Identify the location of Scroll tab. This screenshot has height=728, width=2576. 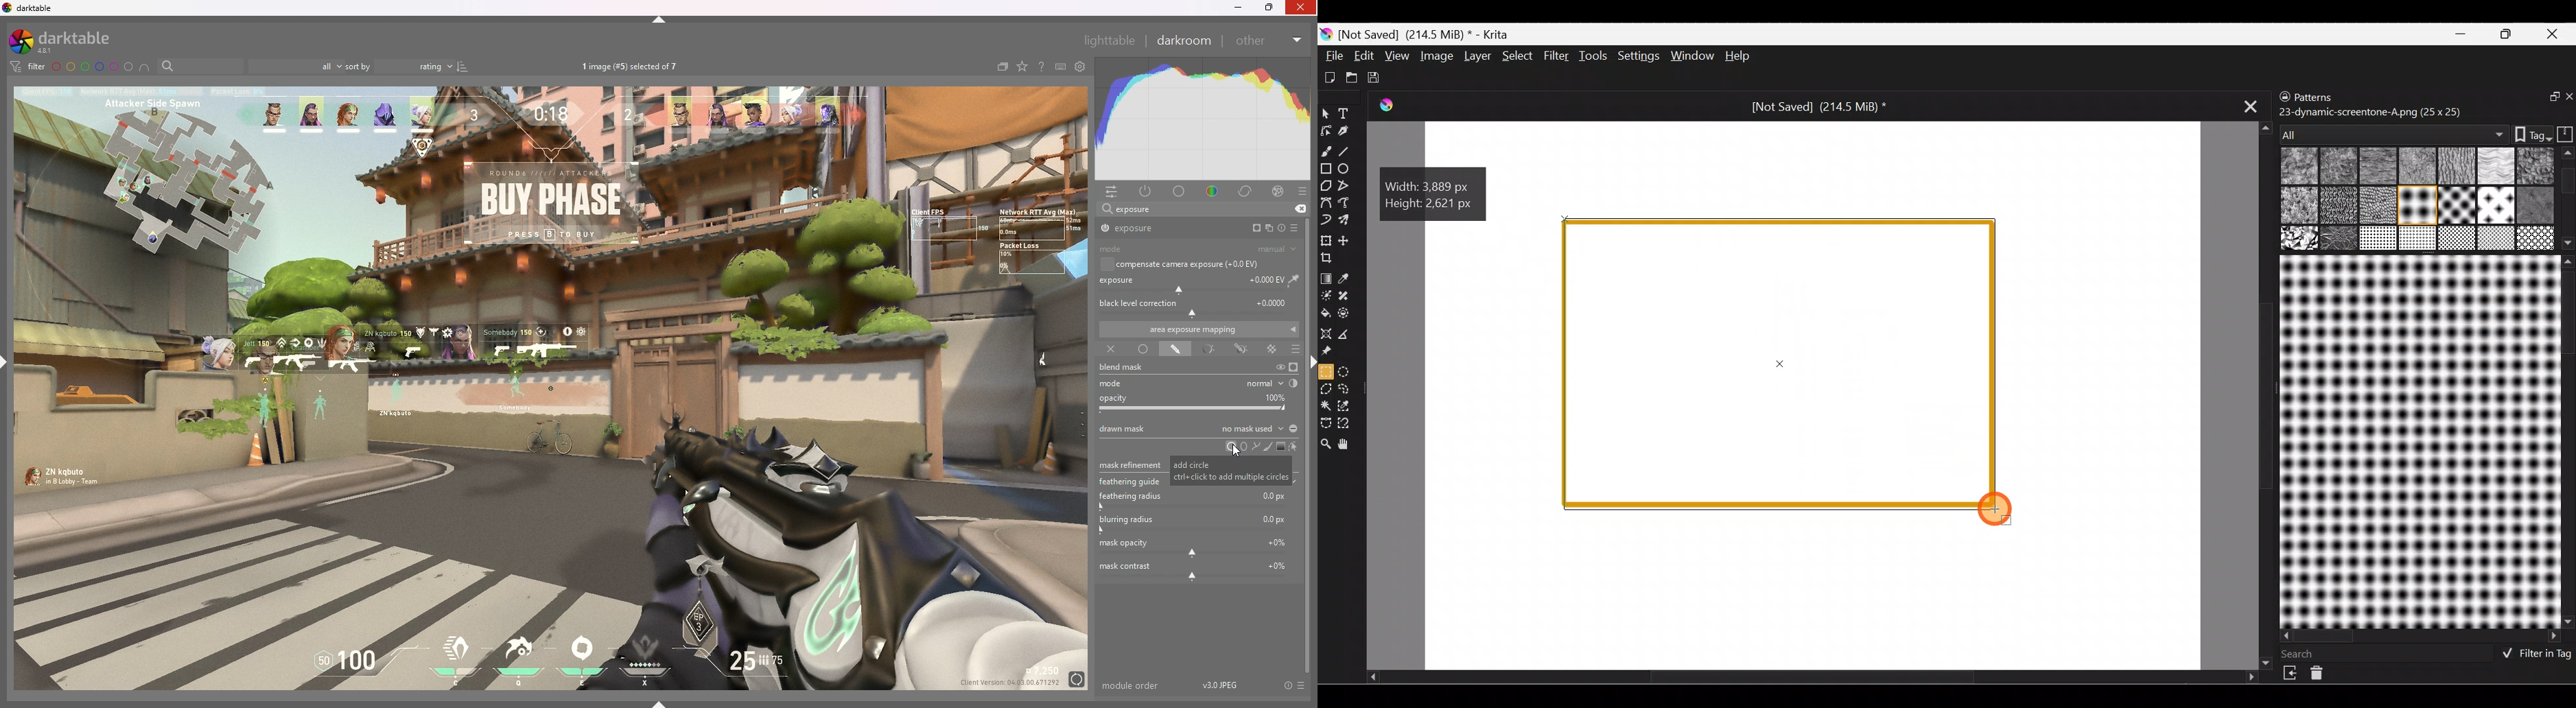
(2260, 393).